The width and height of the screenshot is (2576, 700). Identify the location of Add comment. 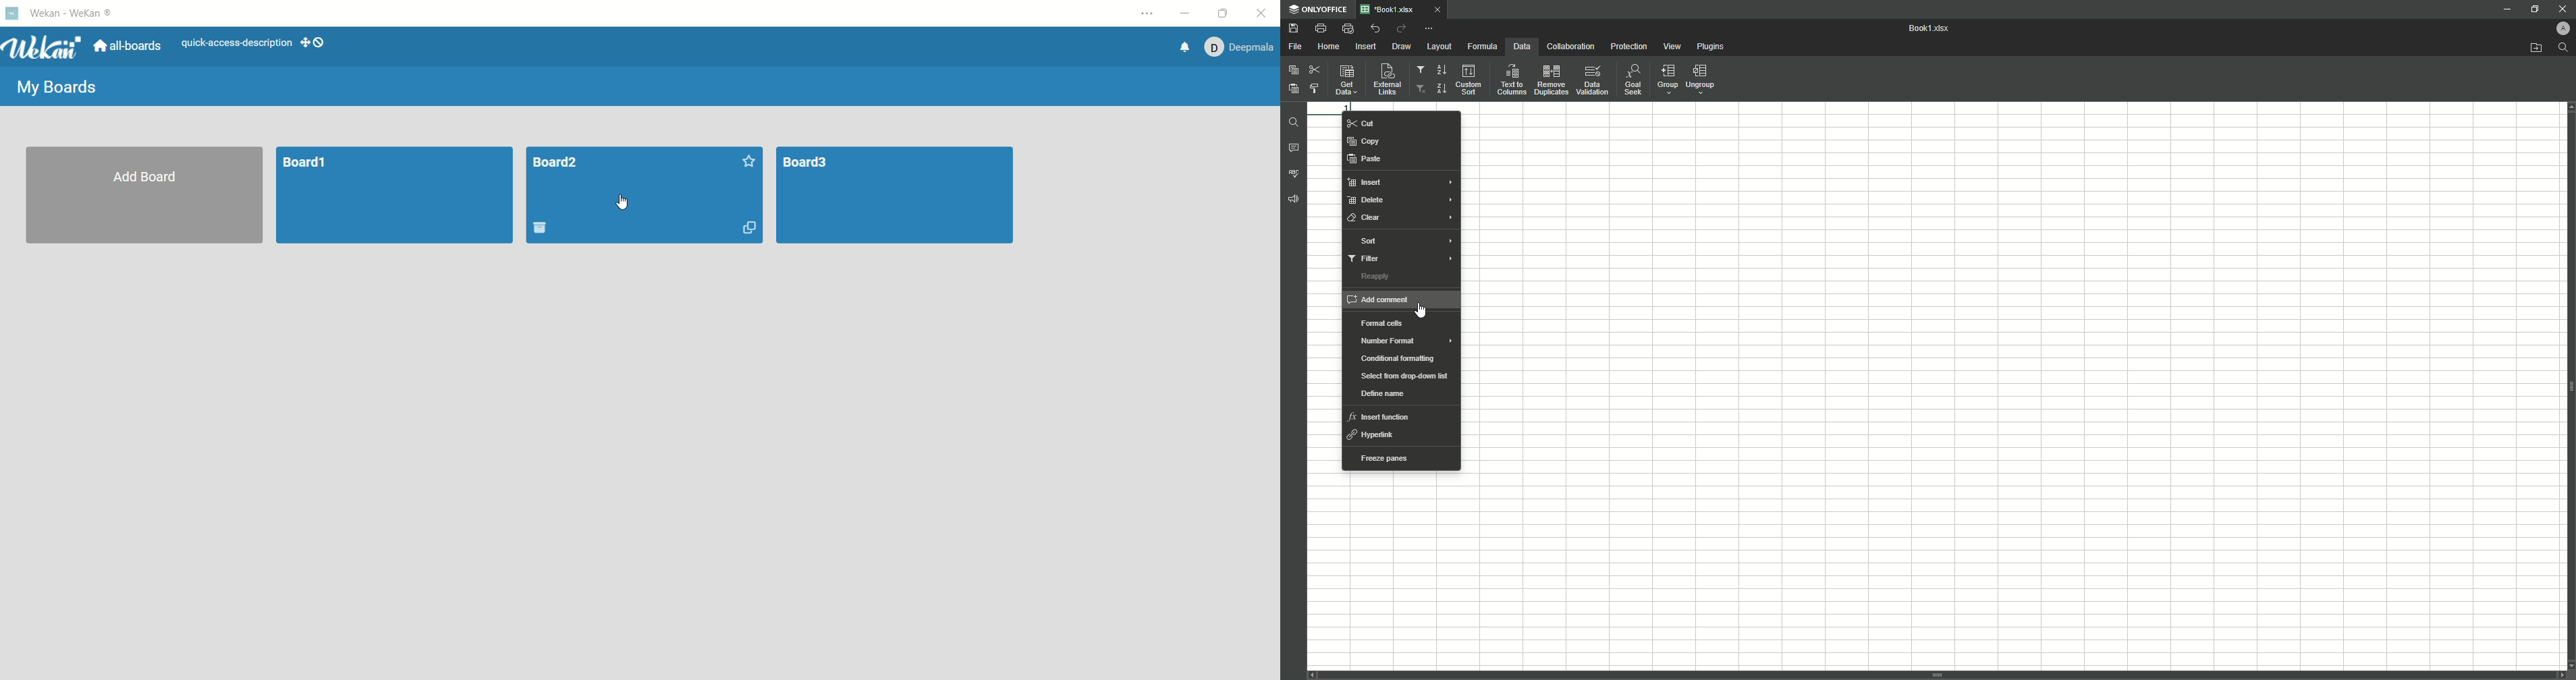
(1396, 302).